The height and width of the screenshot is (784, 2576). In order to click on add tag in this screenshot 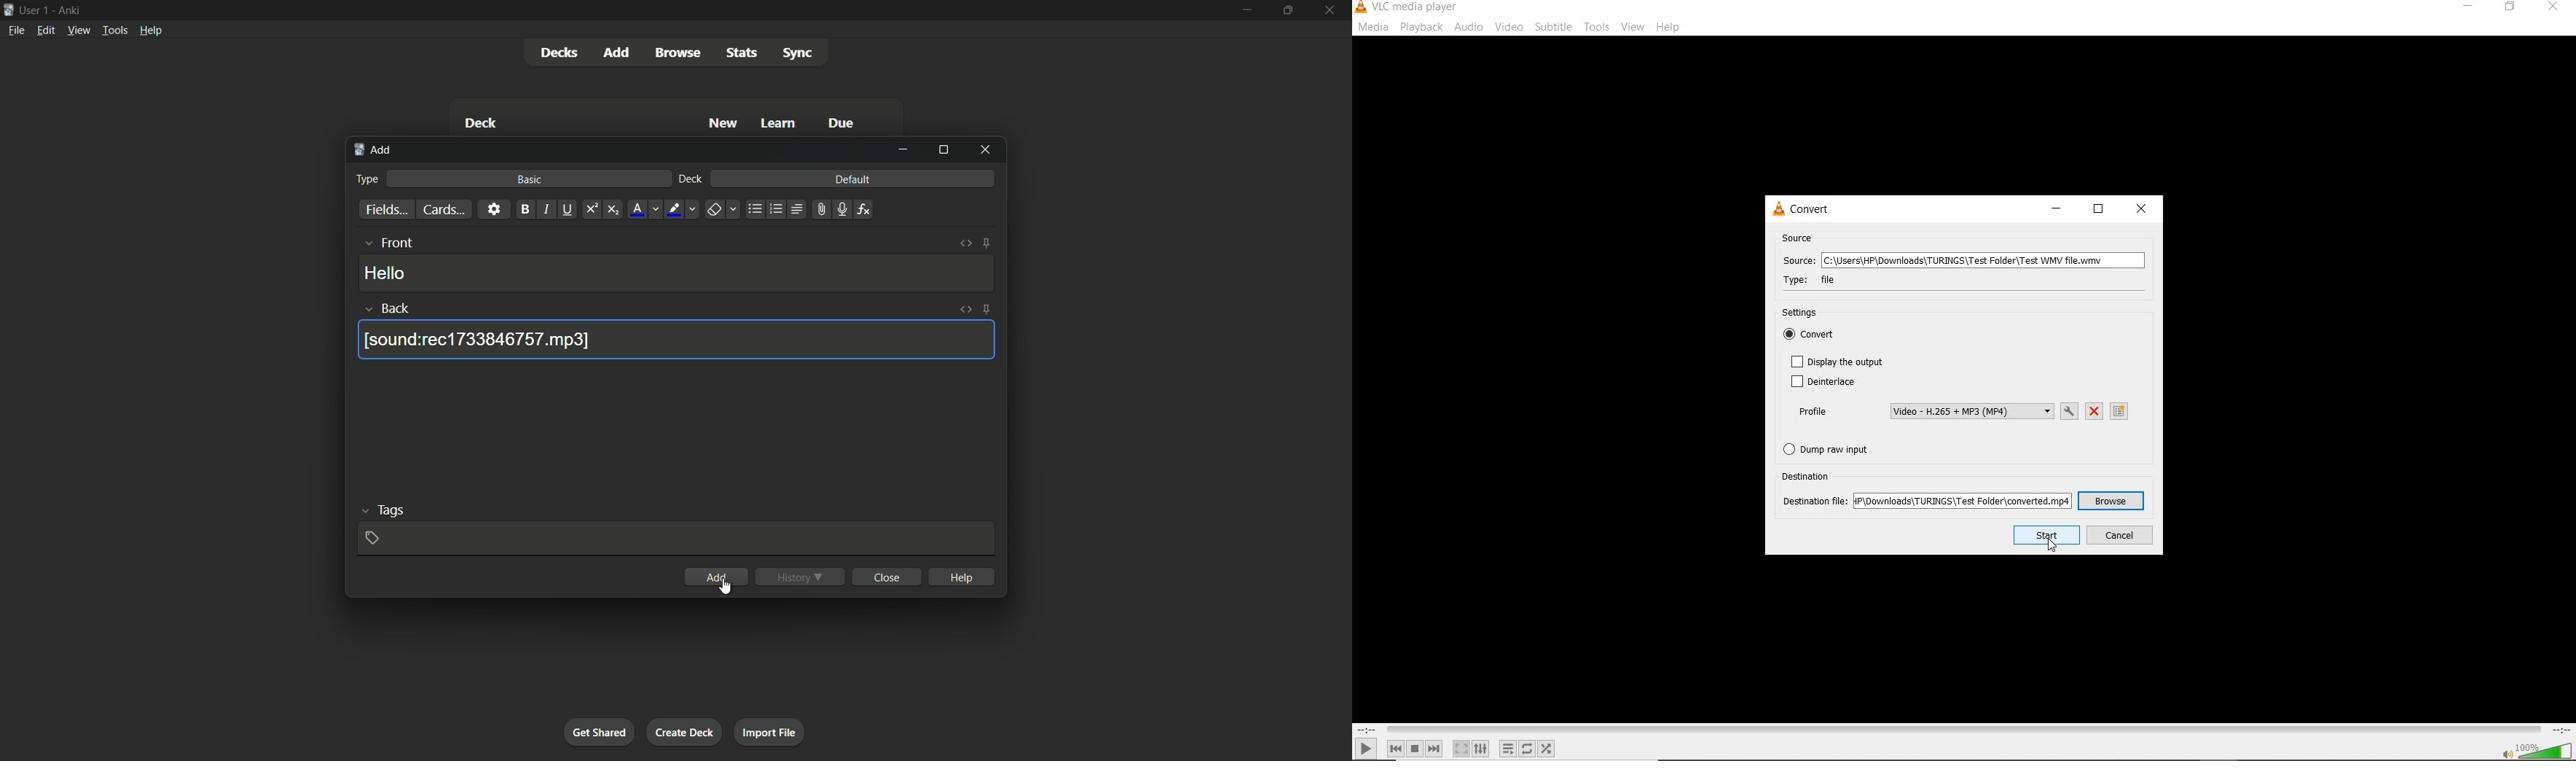, I will do `click(372, 538)`.